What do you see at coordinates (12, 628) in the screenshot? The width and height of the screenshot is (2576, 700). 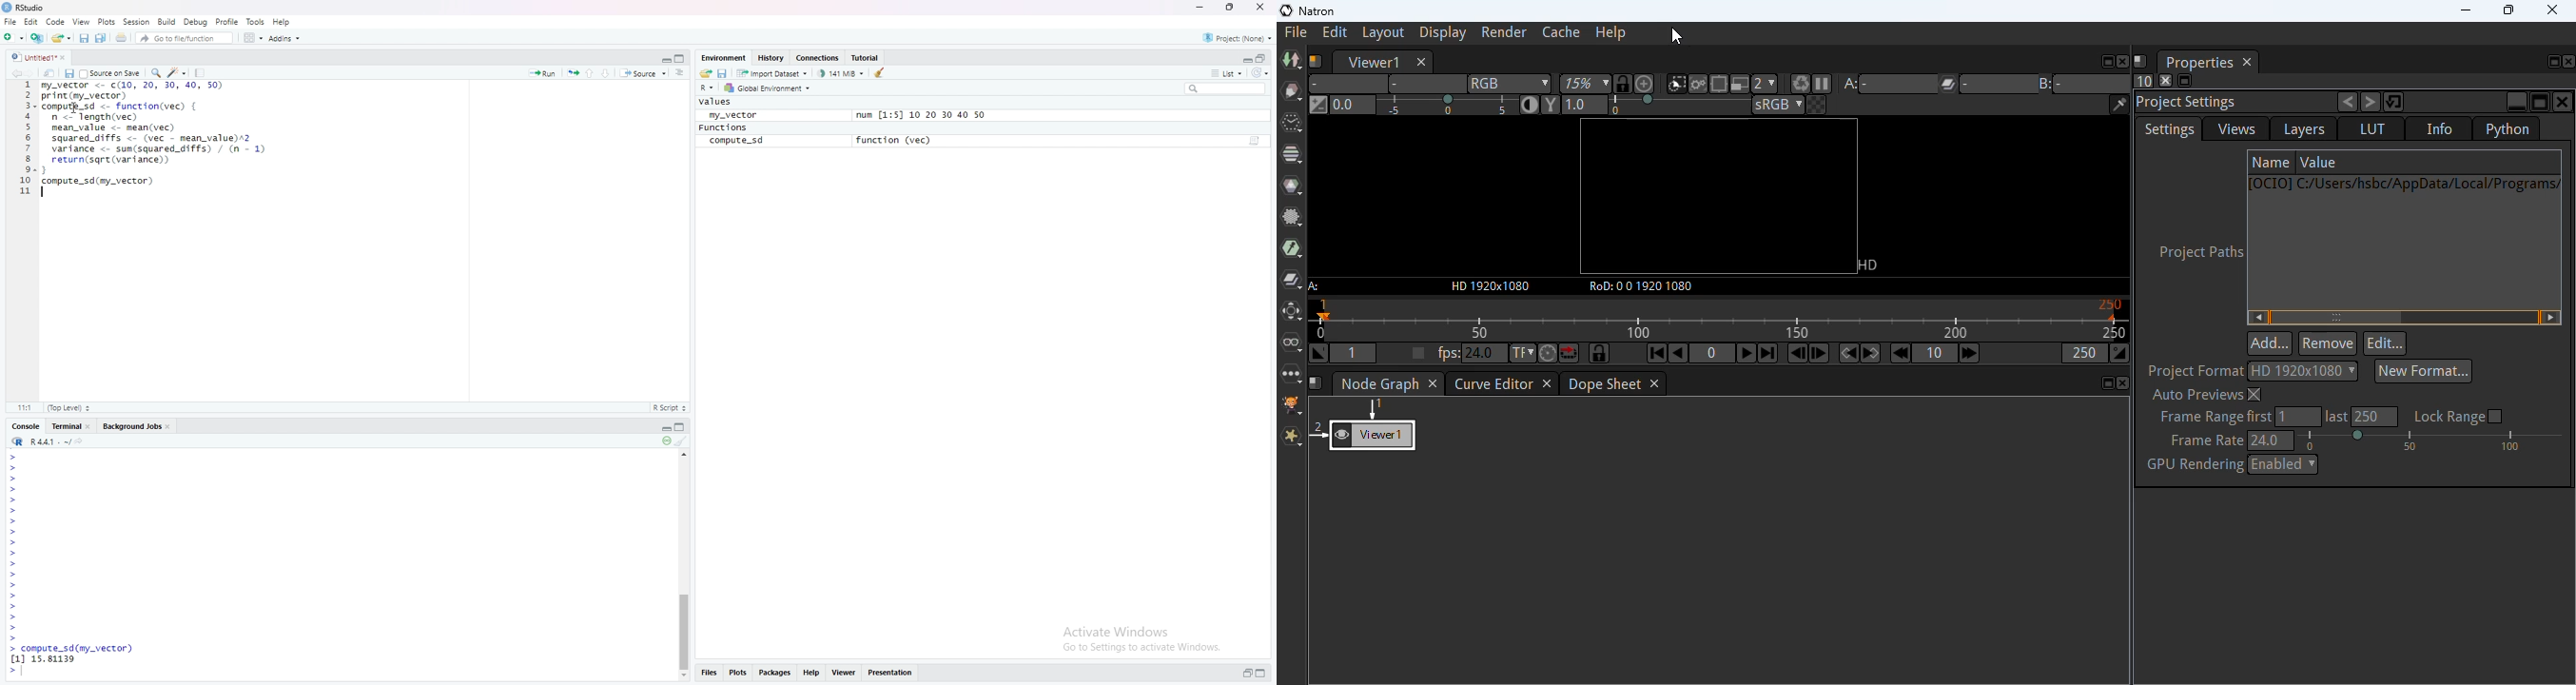 I see `Prompt cursor` at bounding box center [12, 628].